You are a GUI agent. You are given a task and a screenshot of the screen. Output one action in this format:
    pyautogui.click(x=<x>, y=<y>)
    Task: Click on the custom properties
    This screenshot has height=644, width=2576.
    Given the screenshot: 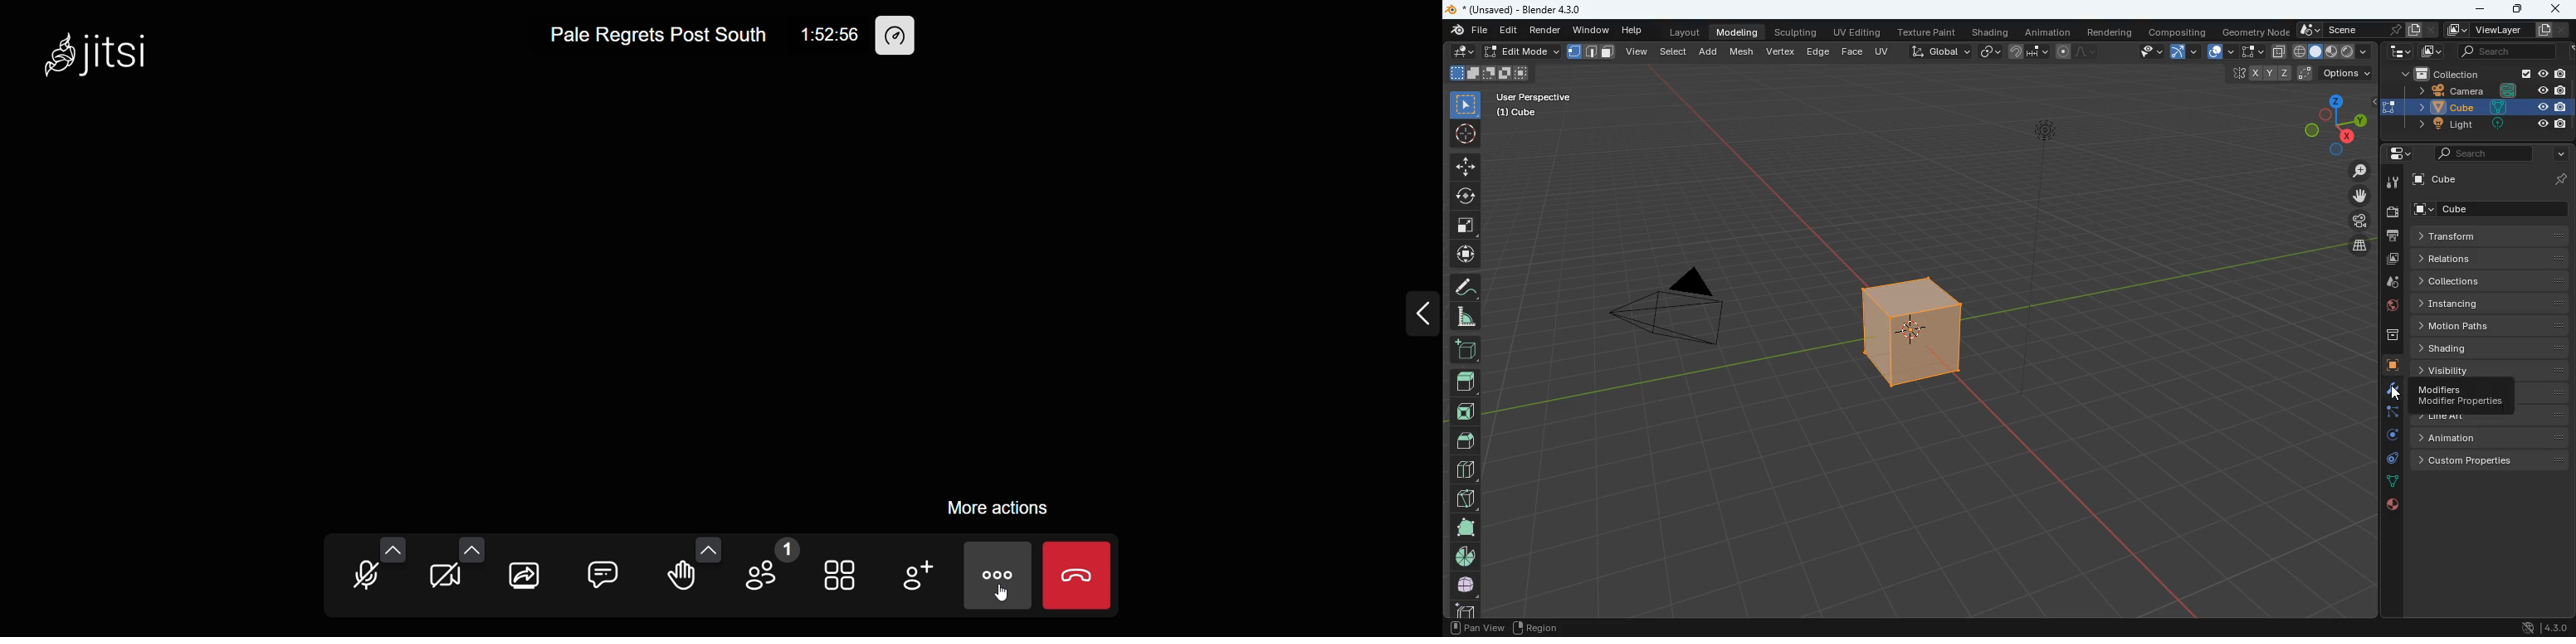 What is the action you would take?
    pyautogui.click(x=2481, y=460)
    